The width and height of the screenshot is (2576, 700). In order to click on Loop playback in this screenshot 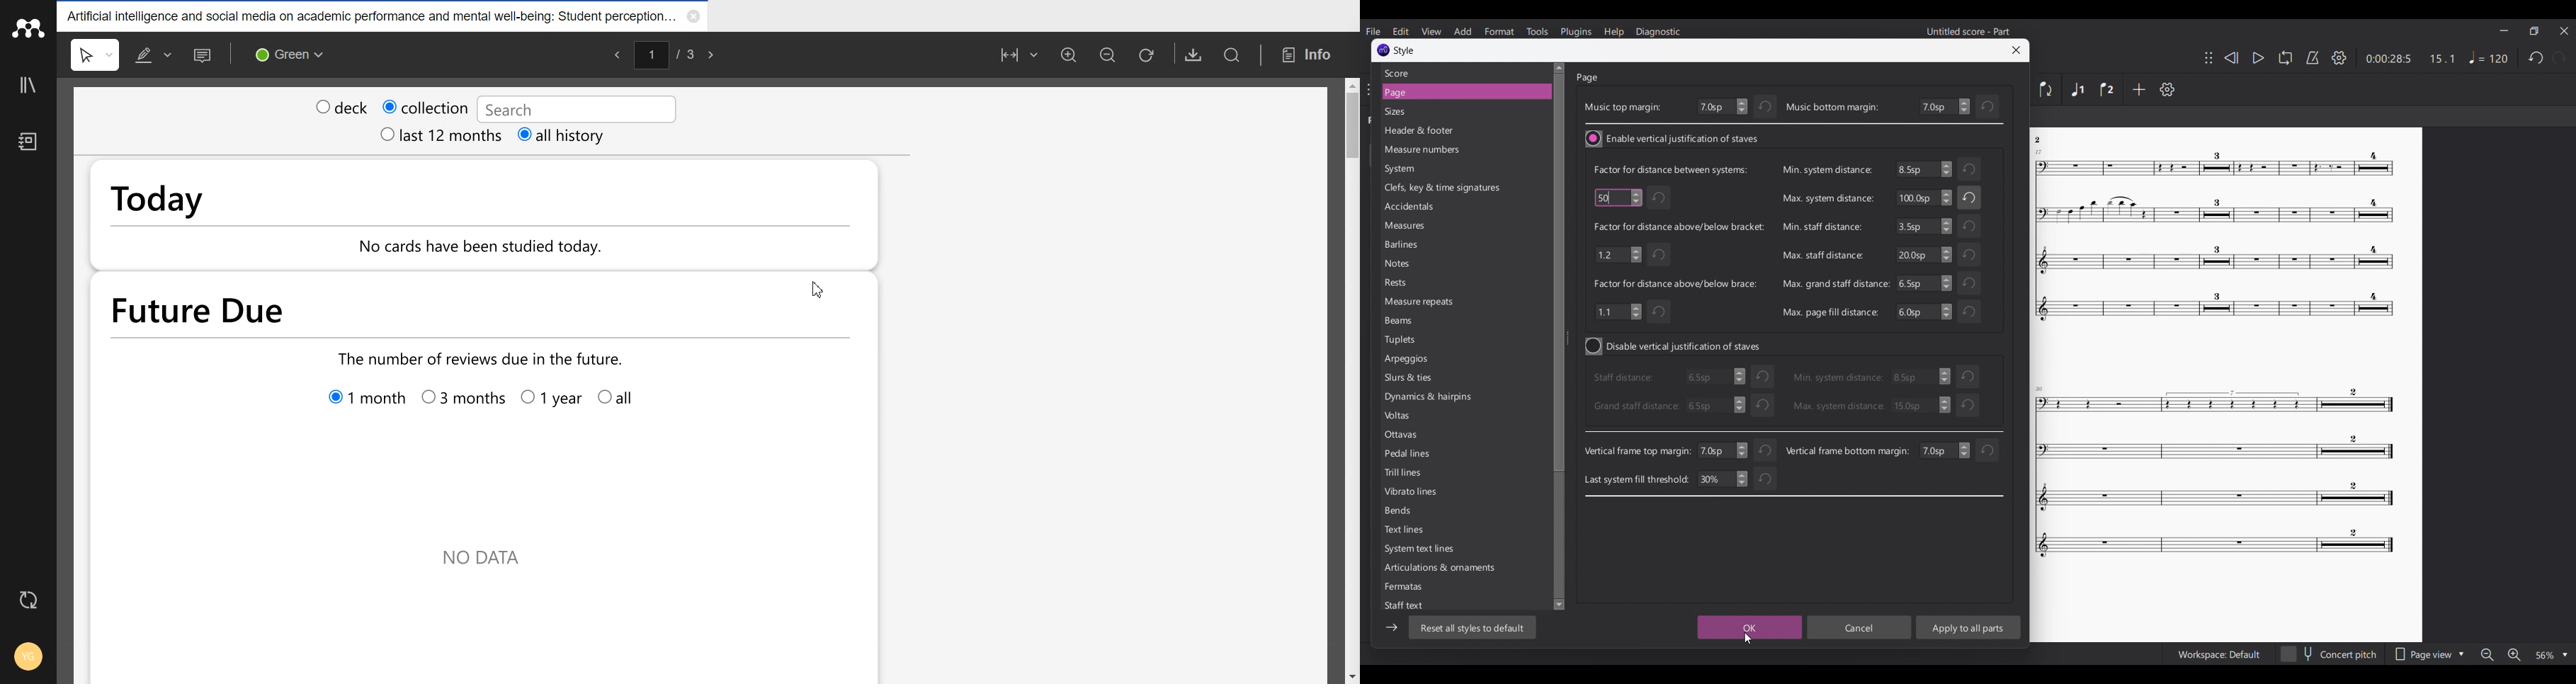, I will do `click(2285, 58)`.